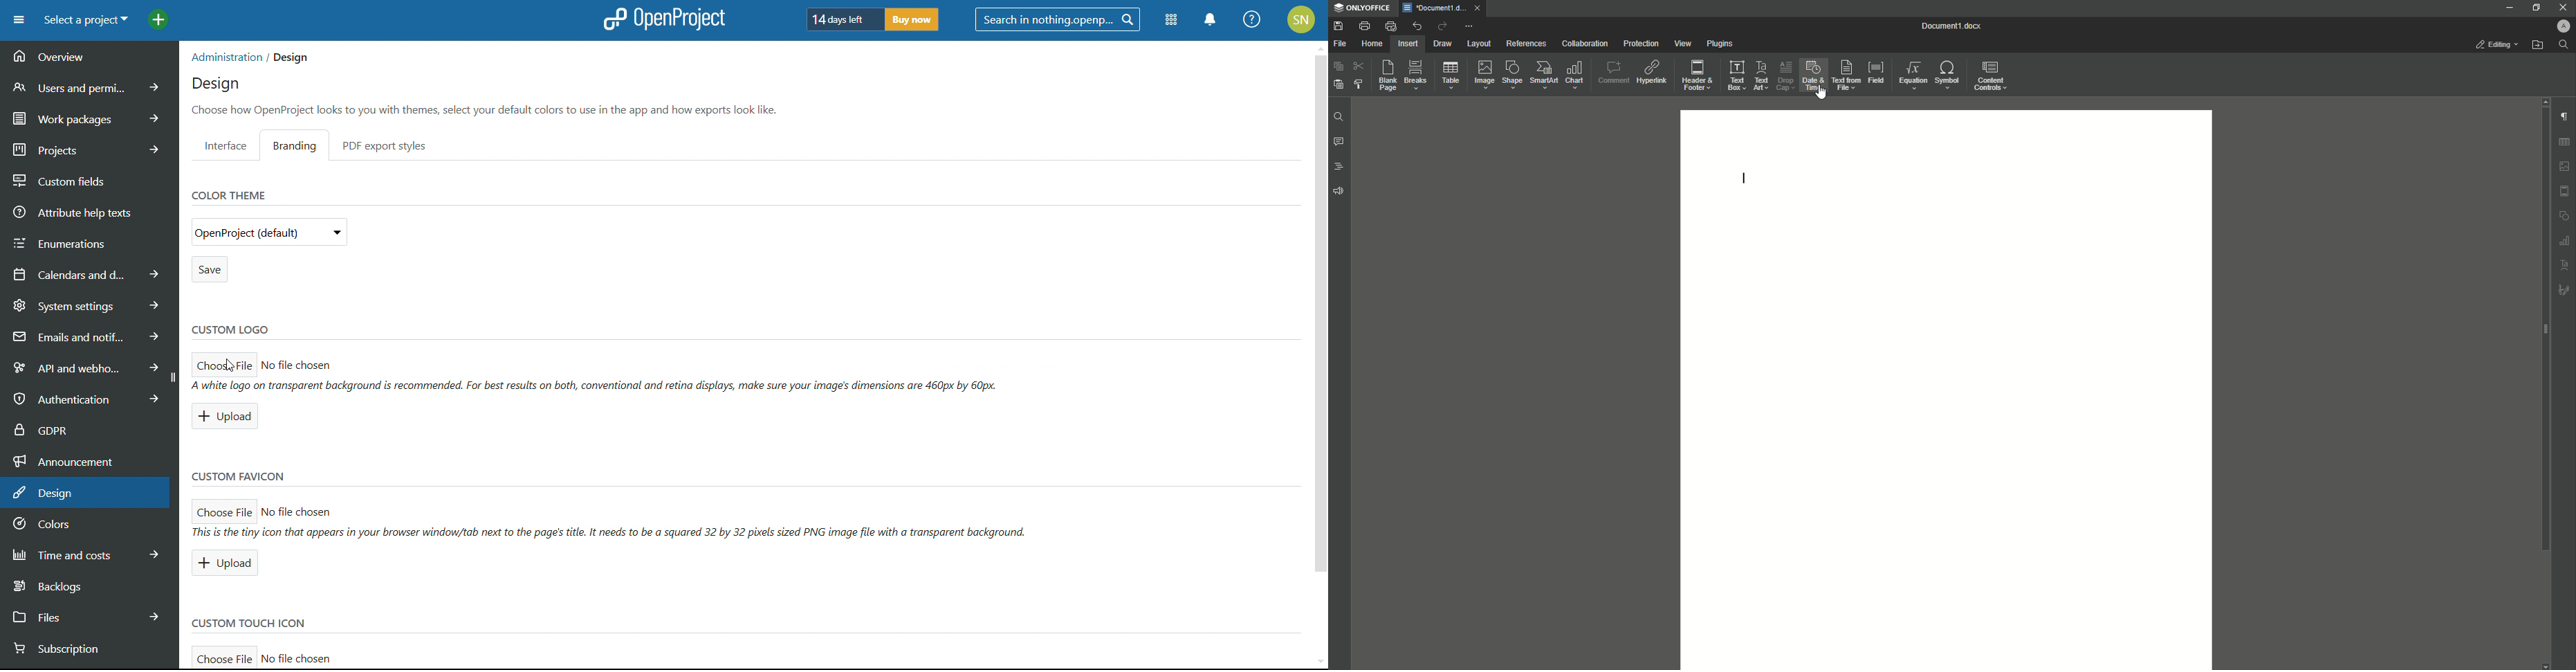  Describe the element at coordinates (2564, 142) in the screenshot. I see `table settings` at that location.